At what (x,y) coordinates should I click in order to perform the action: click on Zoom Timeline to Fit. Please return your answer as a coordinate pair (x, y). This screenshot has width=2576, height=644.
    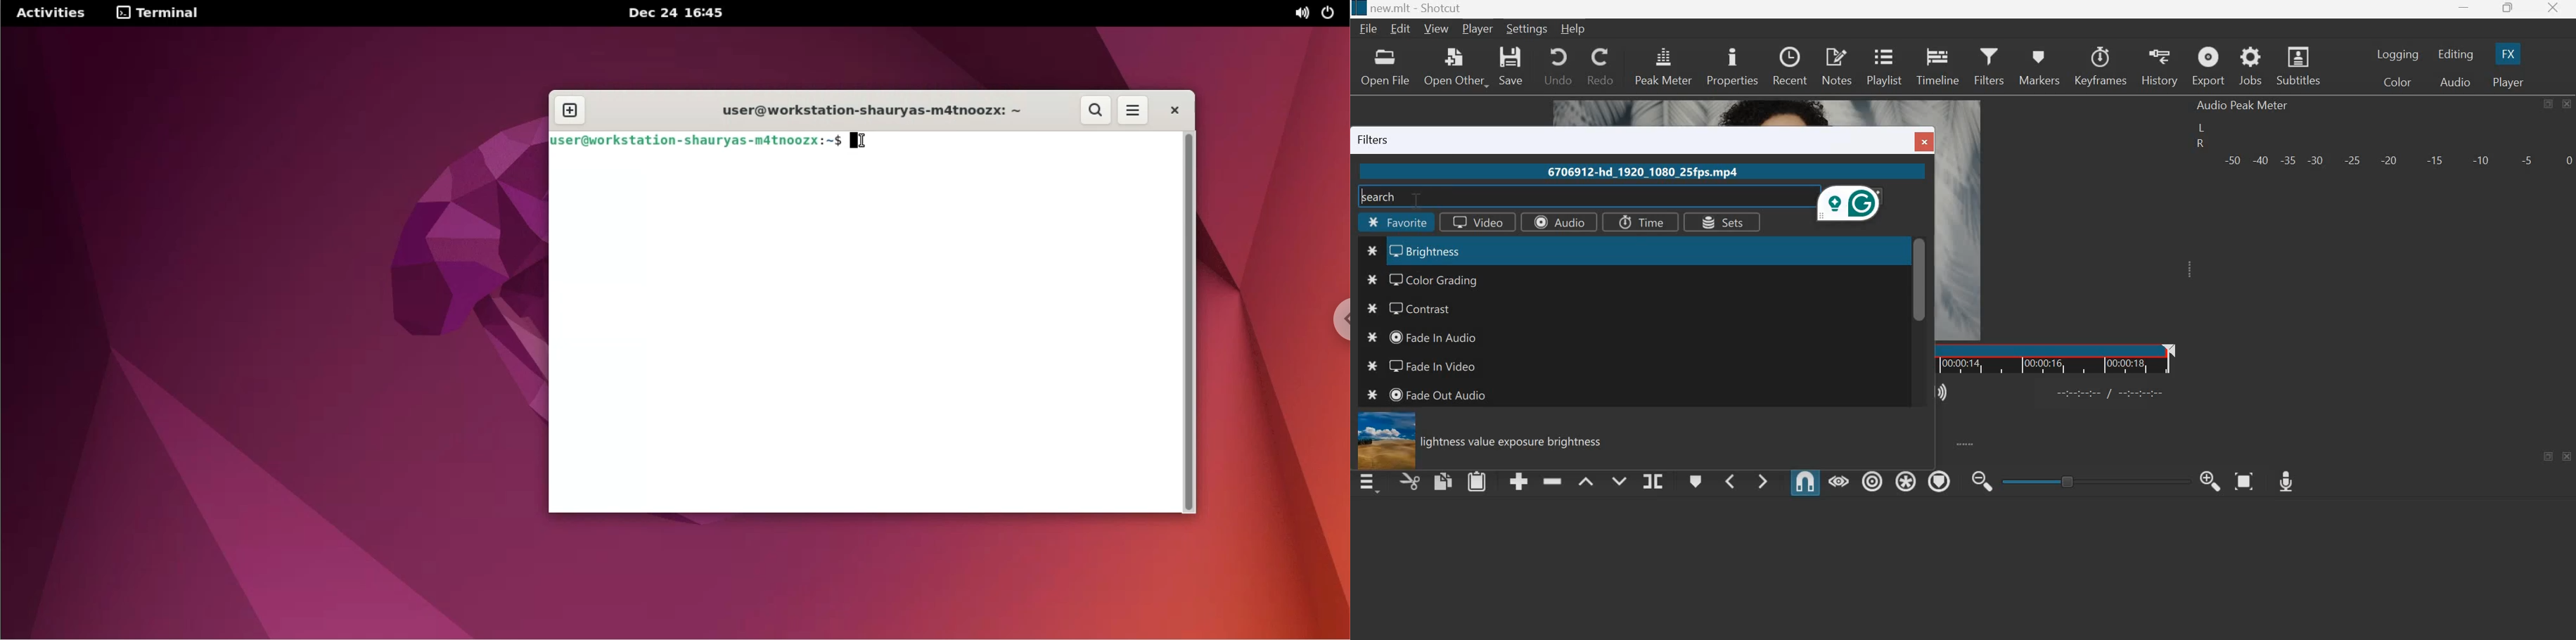
    Looking at the image, I should click on (2245, 478).